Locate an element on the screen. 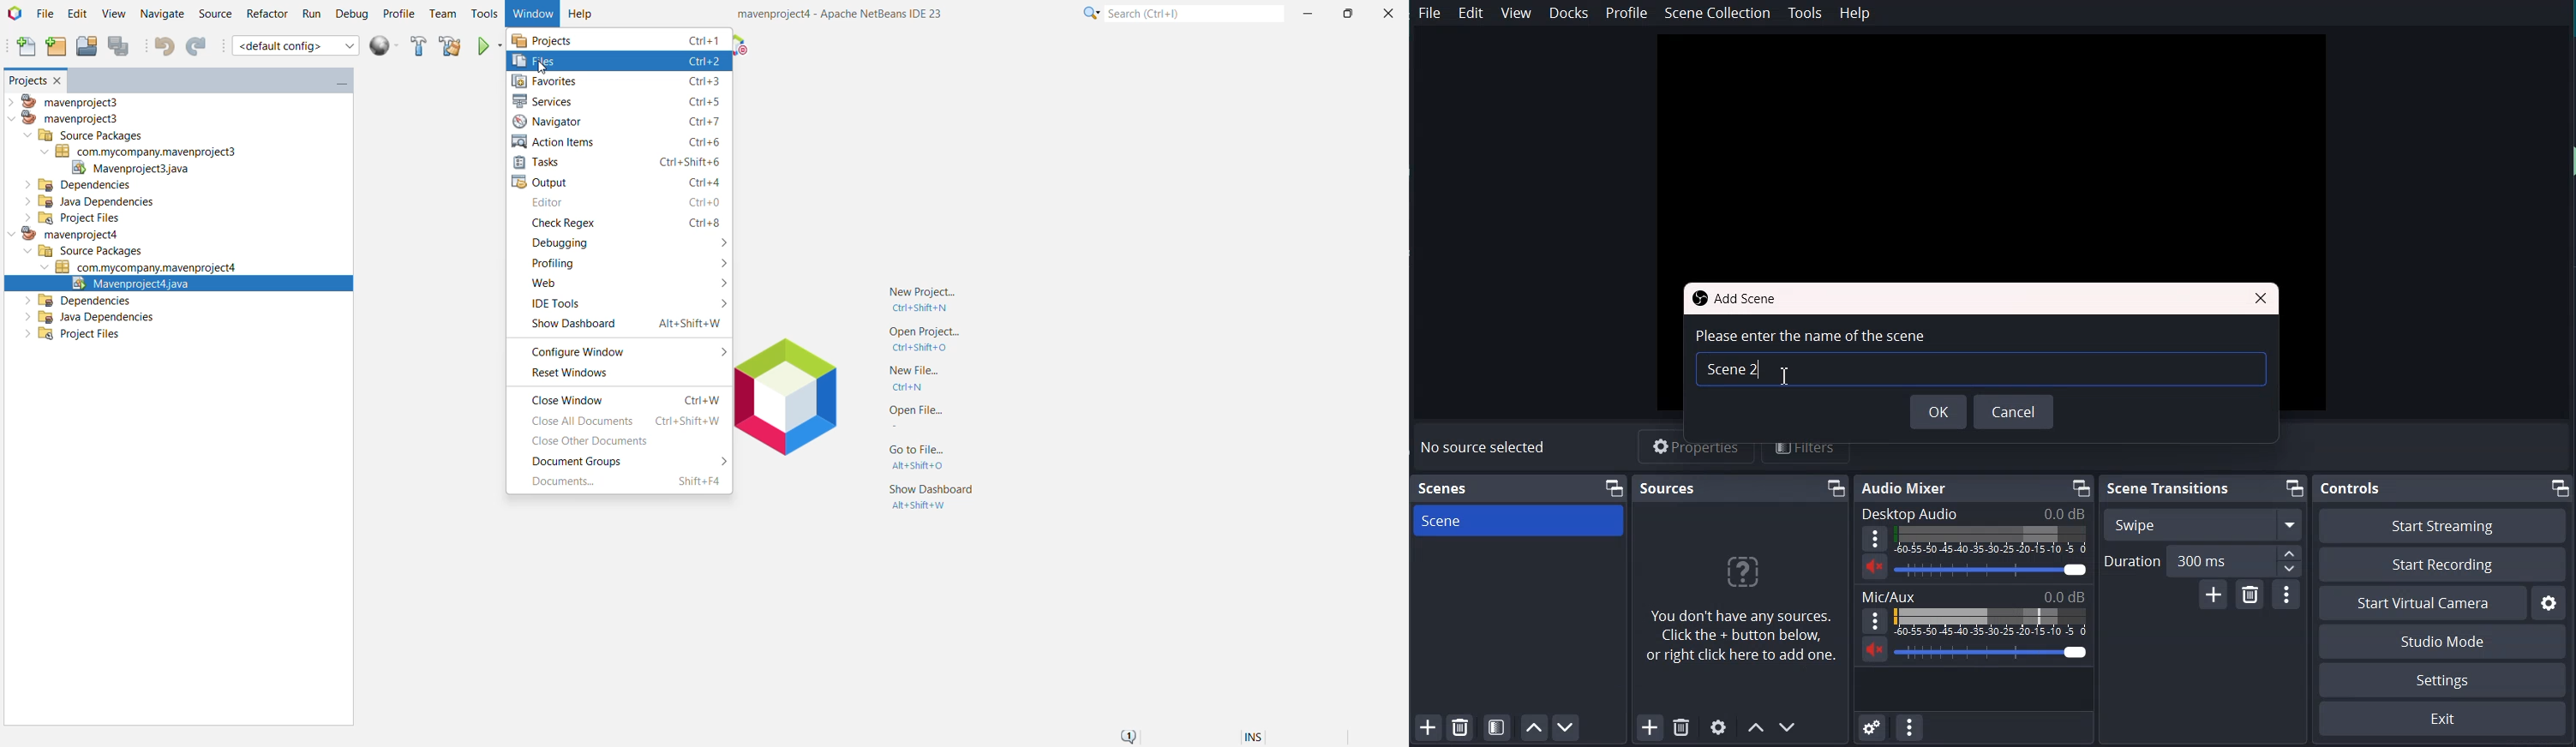  Text Cursor is located at coordinates (1785, 373).